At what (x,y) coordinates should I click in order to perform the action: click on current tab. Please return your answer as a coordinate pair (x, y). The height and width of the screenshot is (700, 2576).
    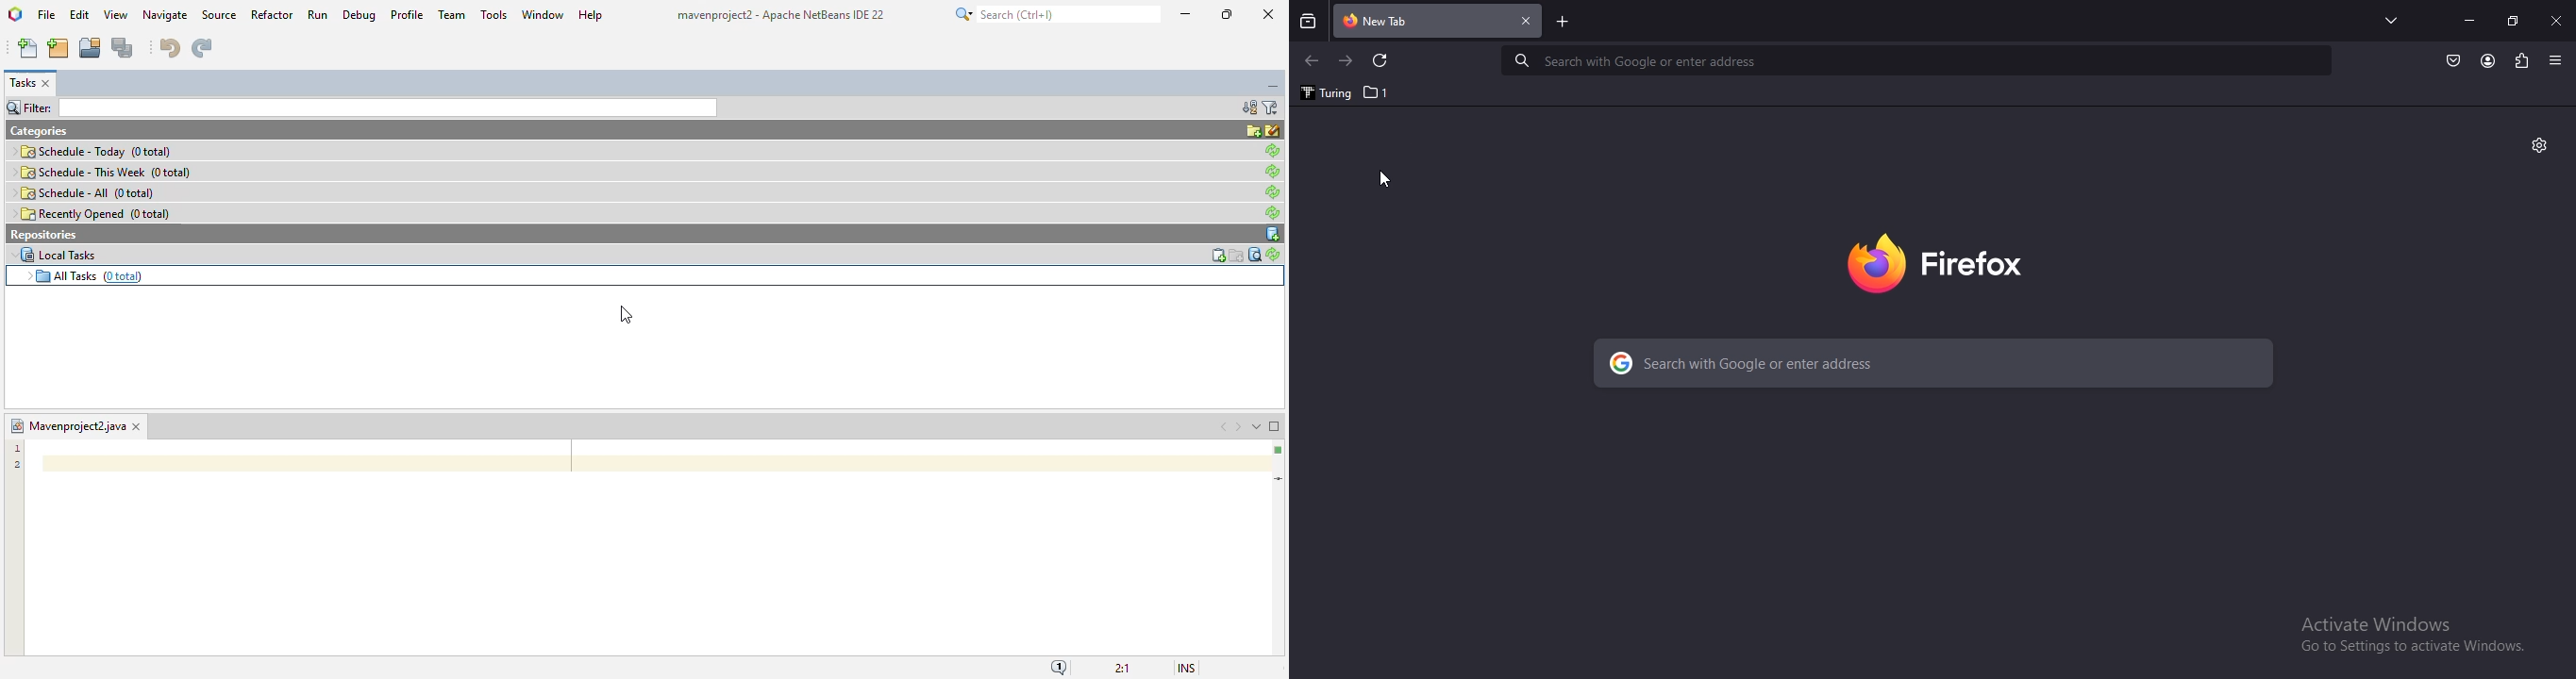
    Looking at the image, I should click on (1439, 22).